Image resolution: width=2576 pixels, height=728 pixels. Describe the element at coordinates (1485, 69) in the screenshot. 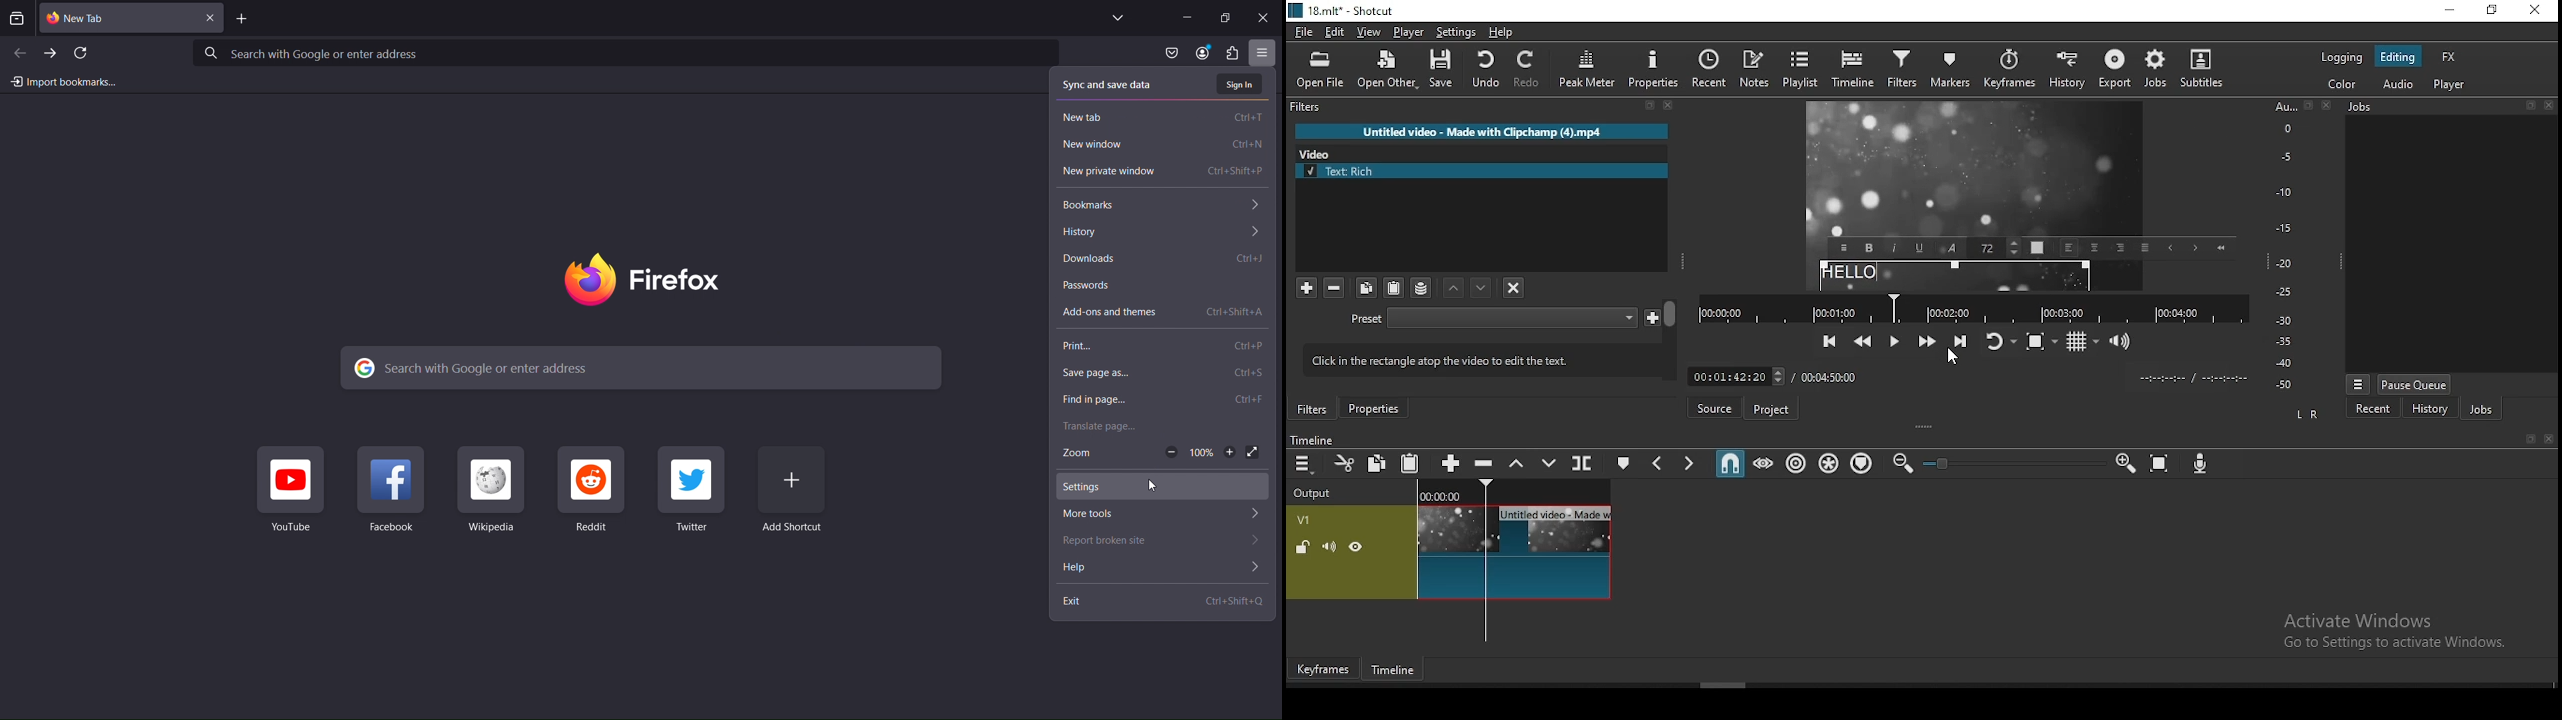

I see `undo` at that location.